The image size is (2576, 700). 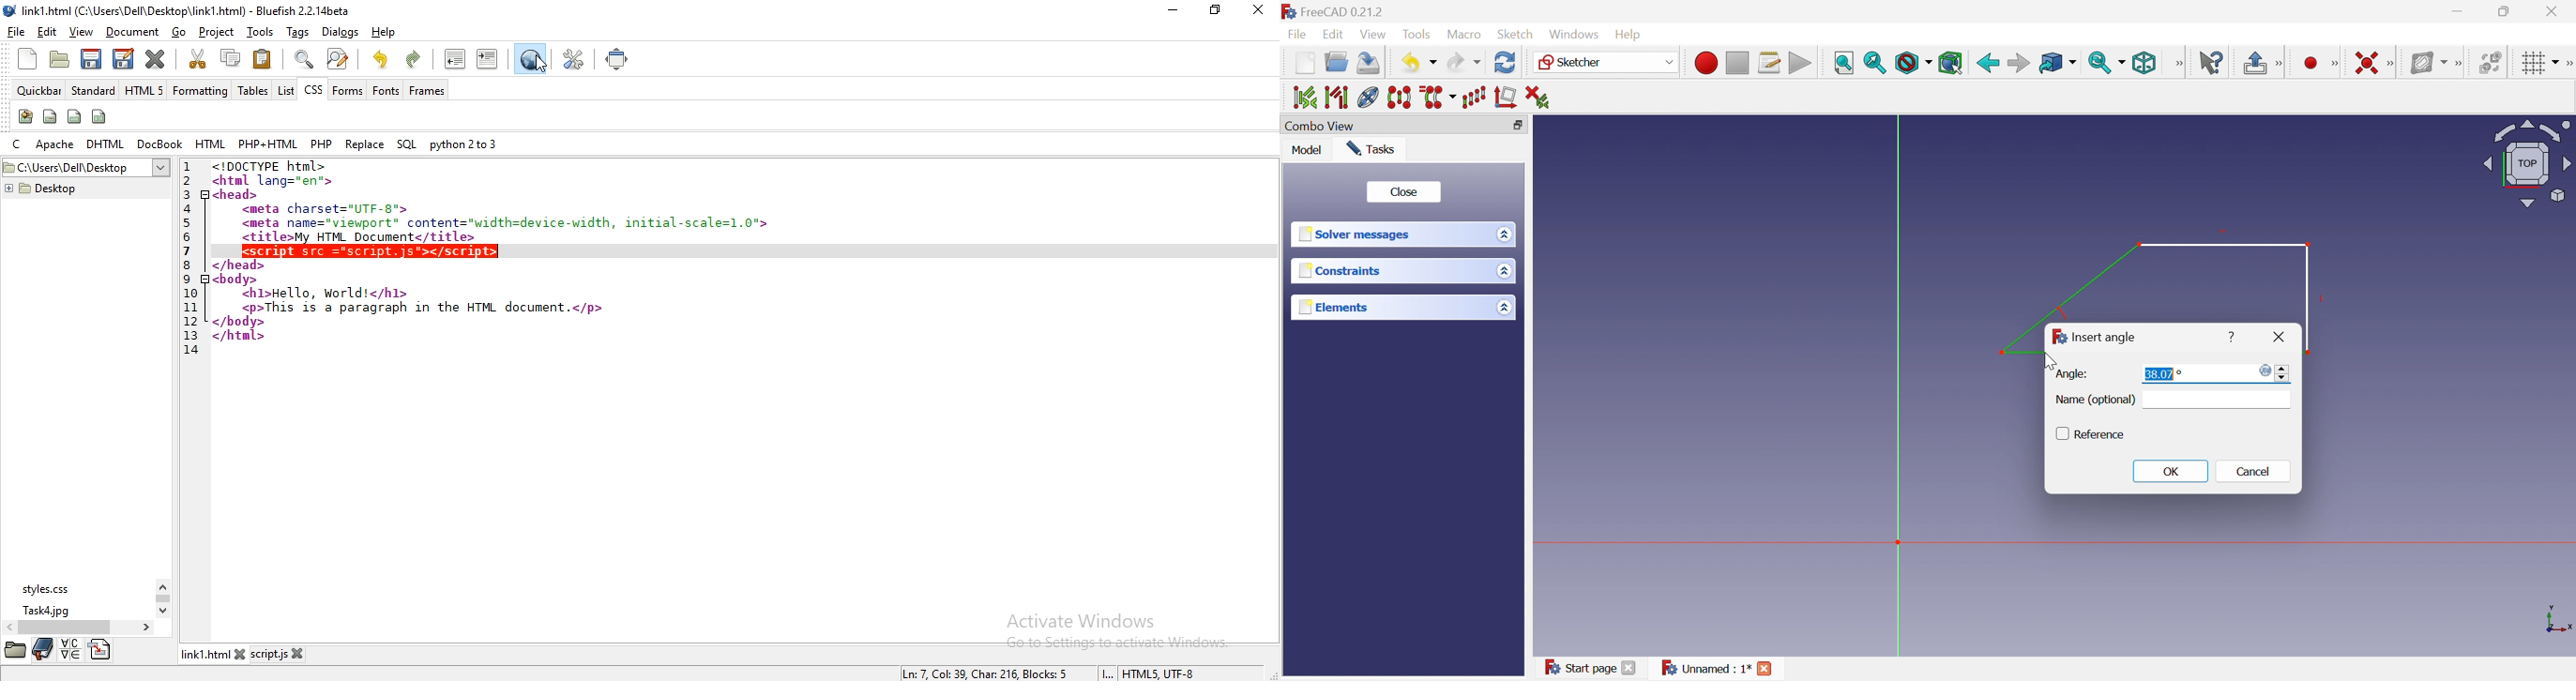 I want to click on Edit, so click(x=1334, y=35).